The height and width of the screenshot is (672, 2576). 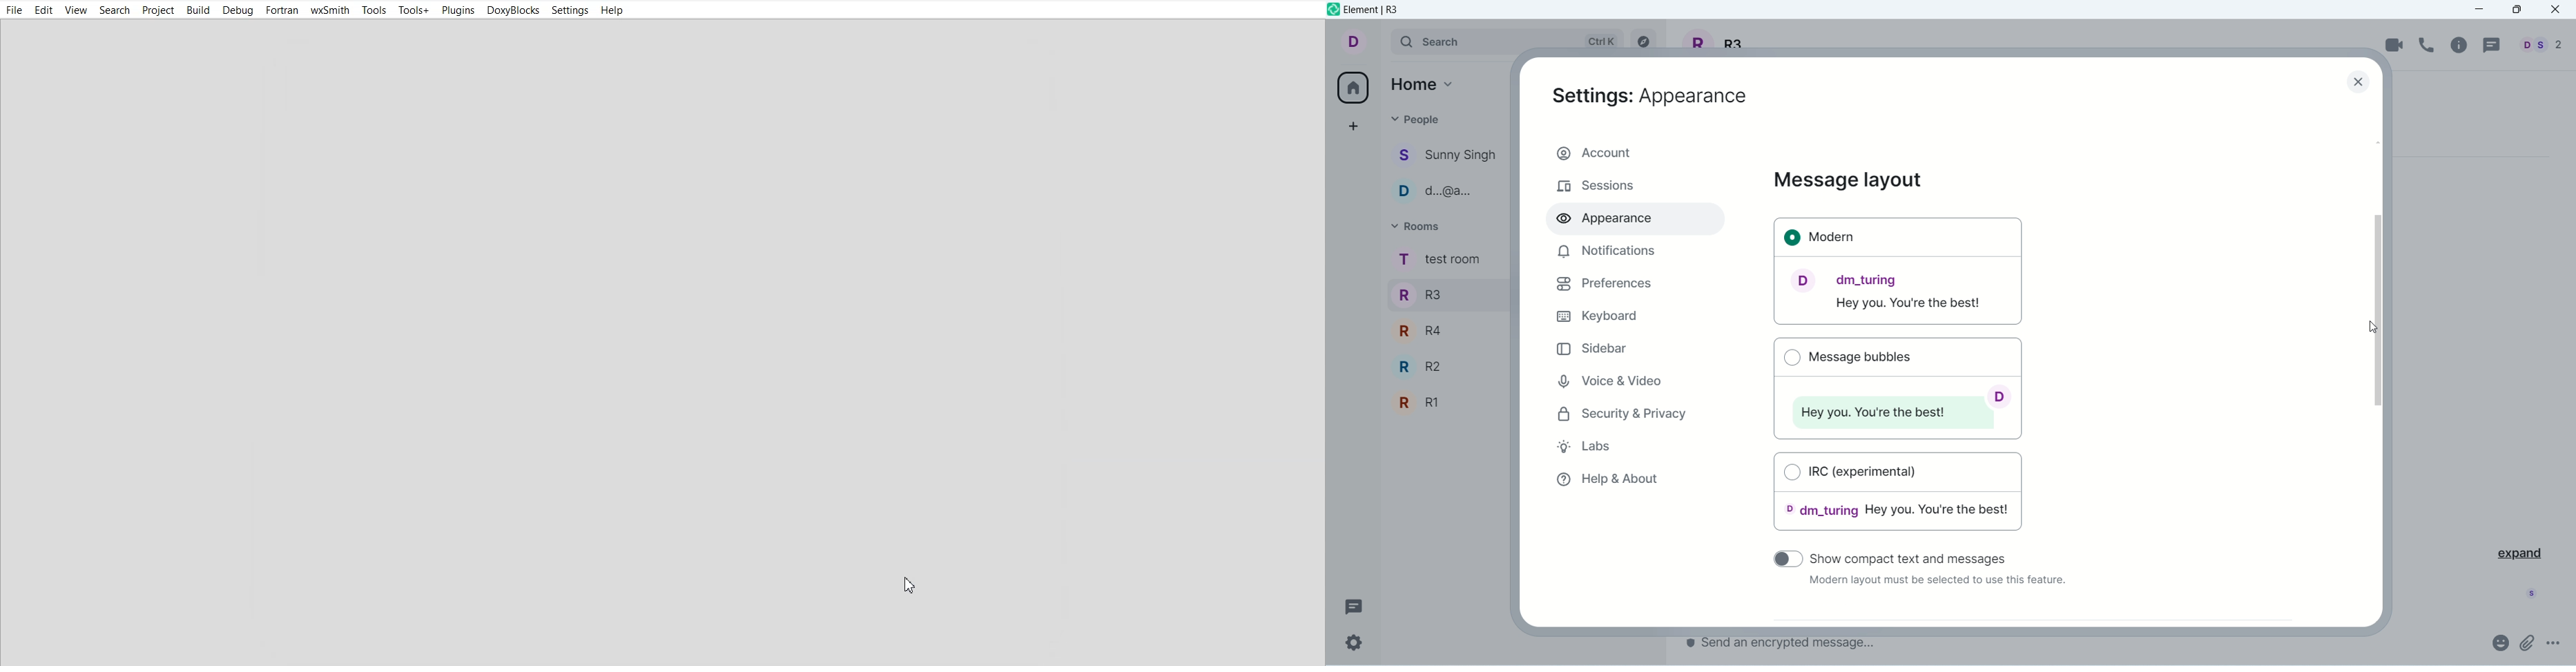 I want to click on sidebar, so click(x=1594, y=348).